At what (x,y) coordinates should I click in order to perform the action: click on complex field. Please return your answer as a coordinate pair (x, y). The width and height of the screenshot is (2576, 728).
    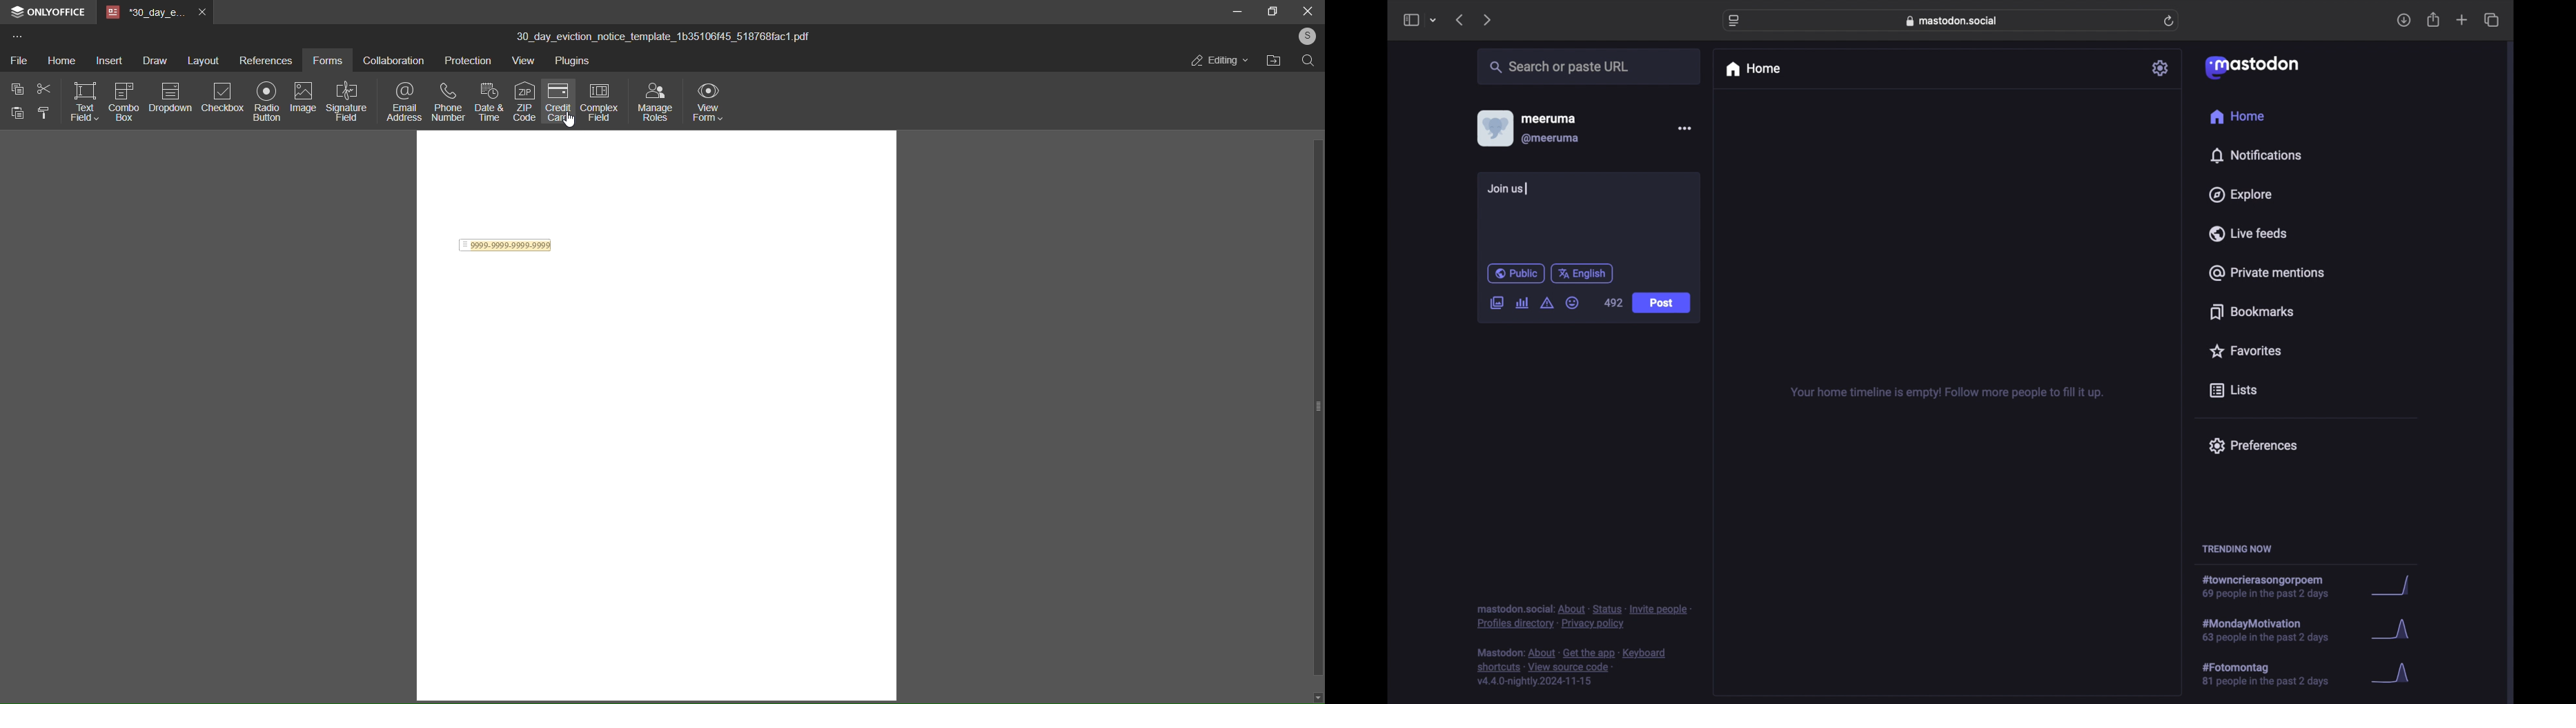
    Looking at the image, I should click on (602, 101).